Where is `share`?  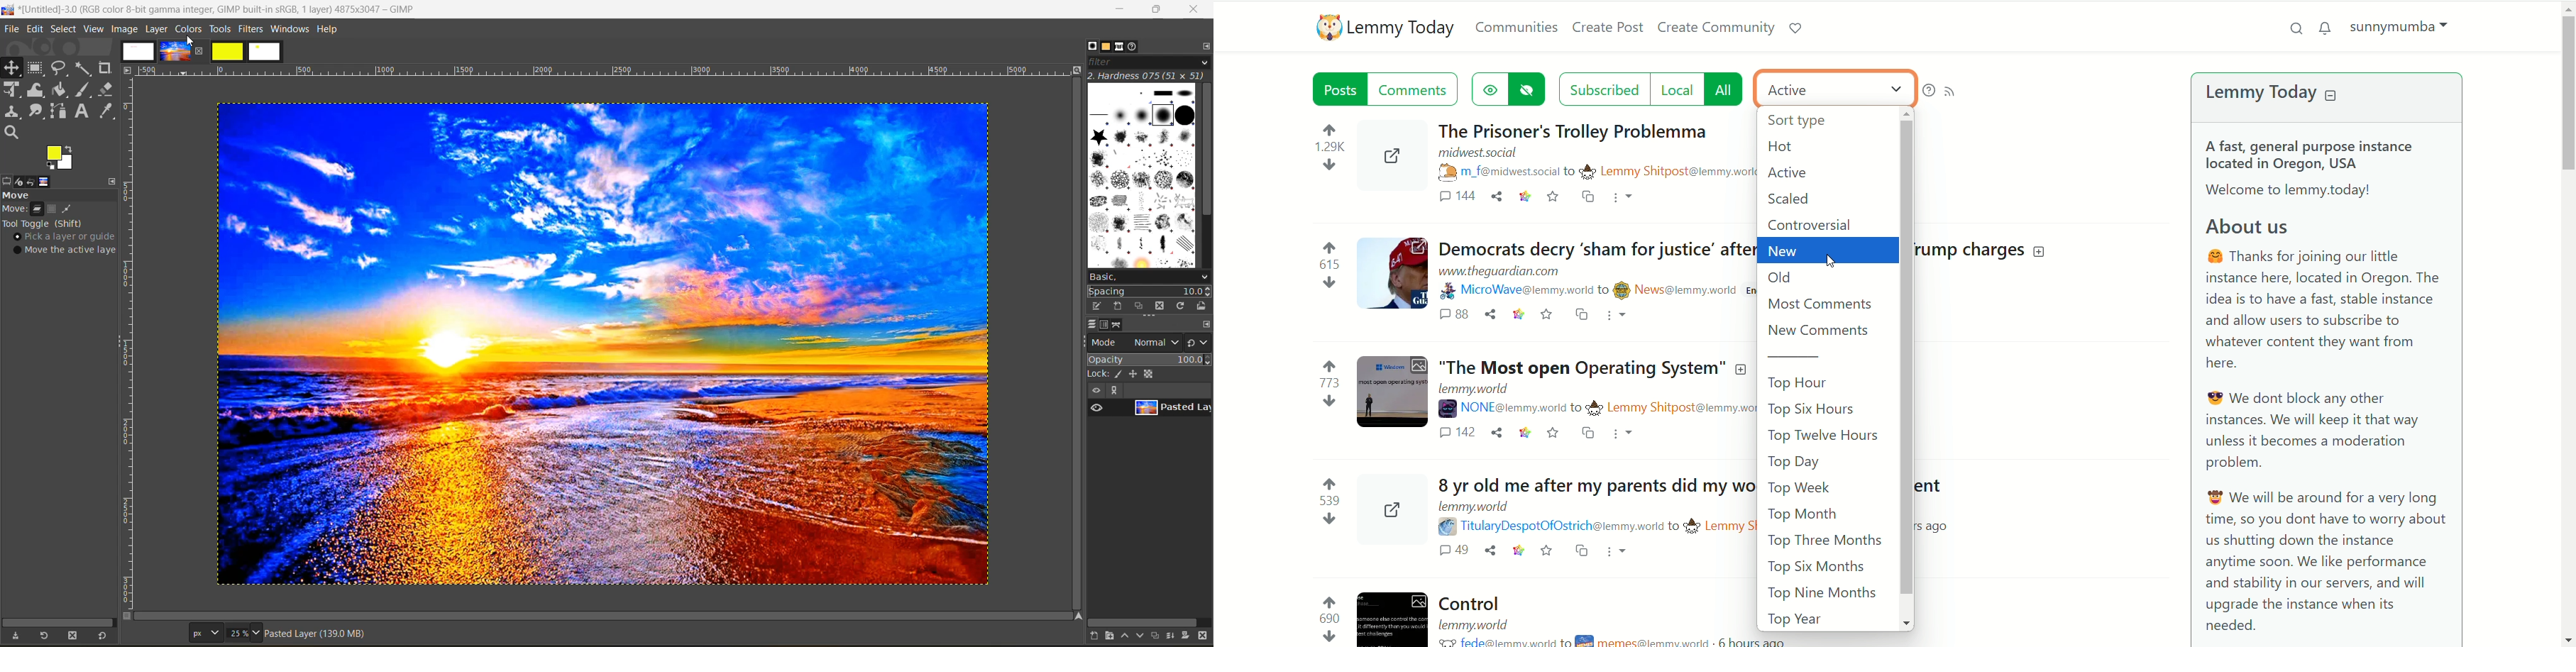 share is located at coordinates (1497, 197).